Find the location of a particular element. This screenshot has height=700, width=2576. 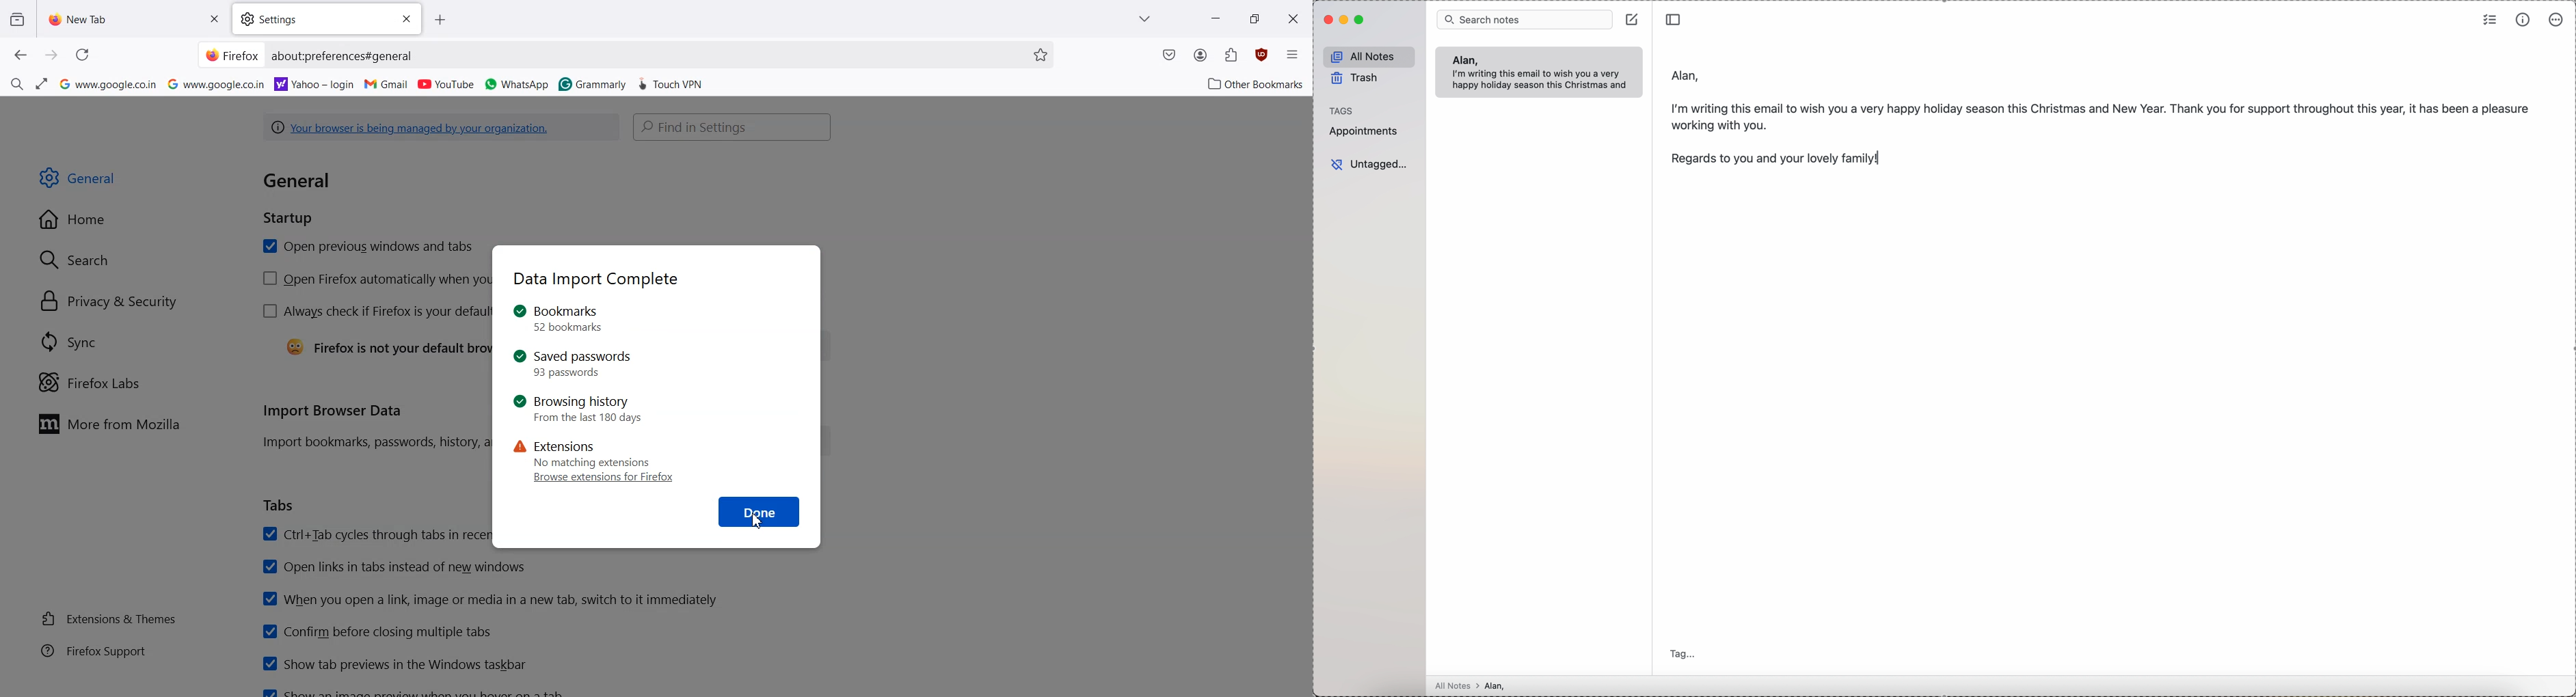

Firefox Support is located at coordinates (94, 651).